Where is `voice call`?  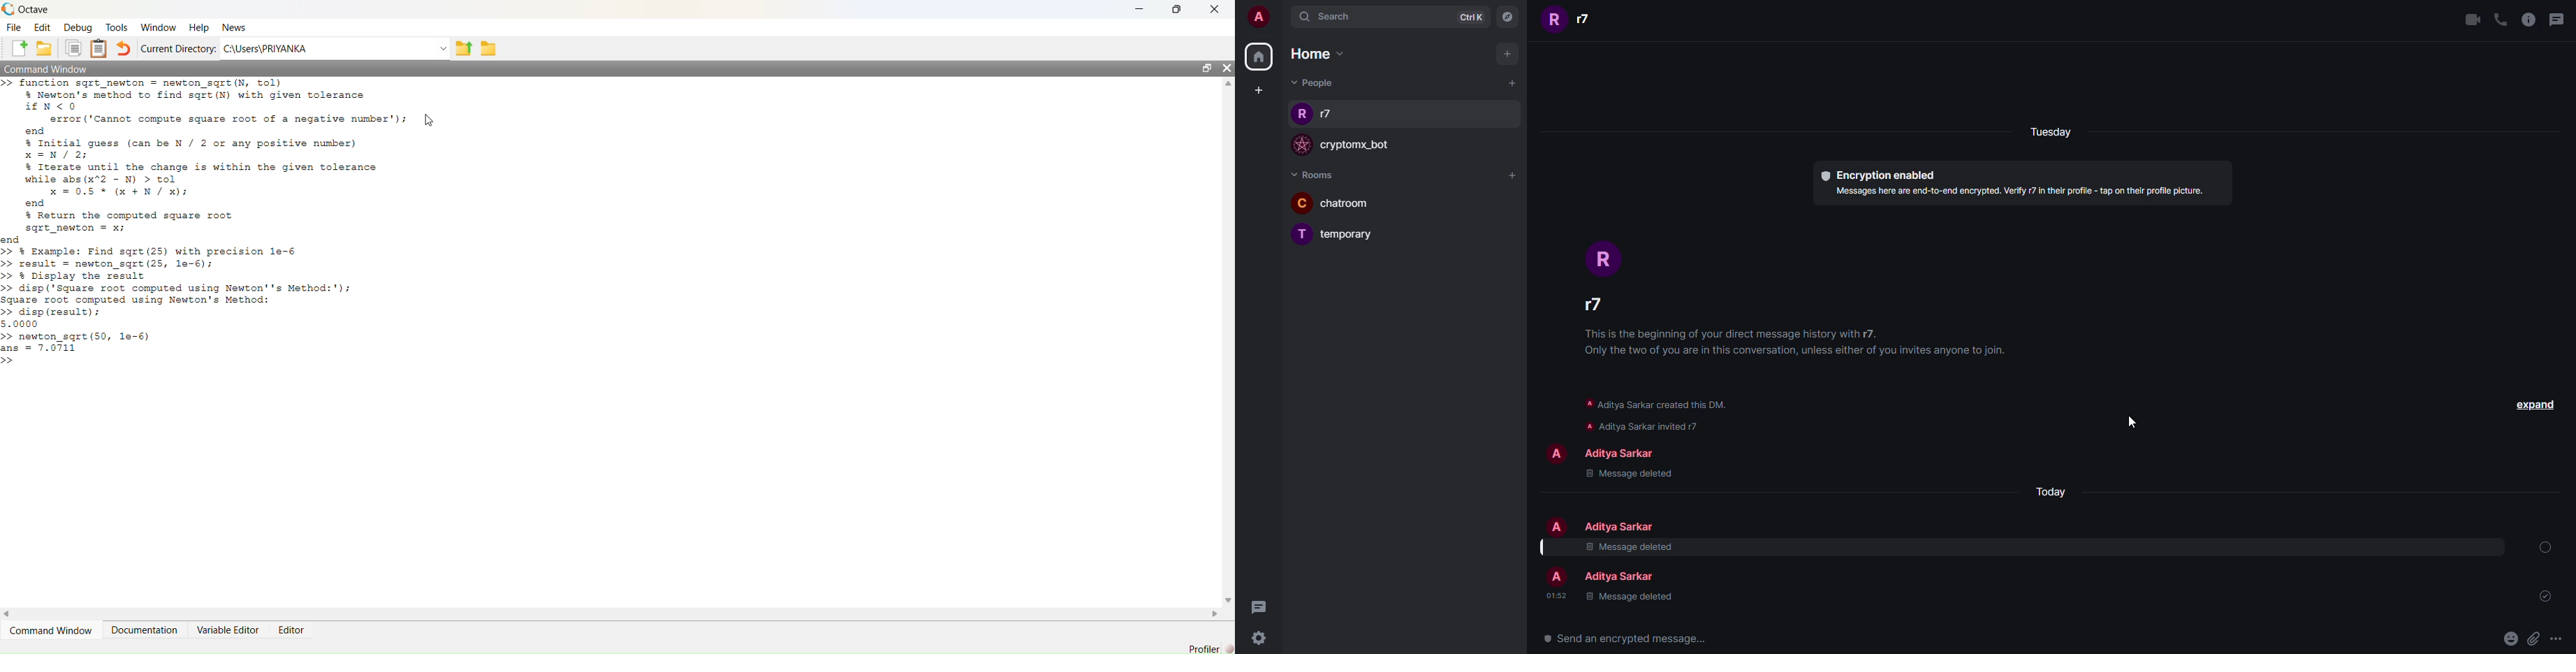 voice call is located at coordinates (2501, 19).